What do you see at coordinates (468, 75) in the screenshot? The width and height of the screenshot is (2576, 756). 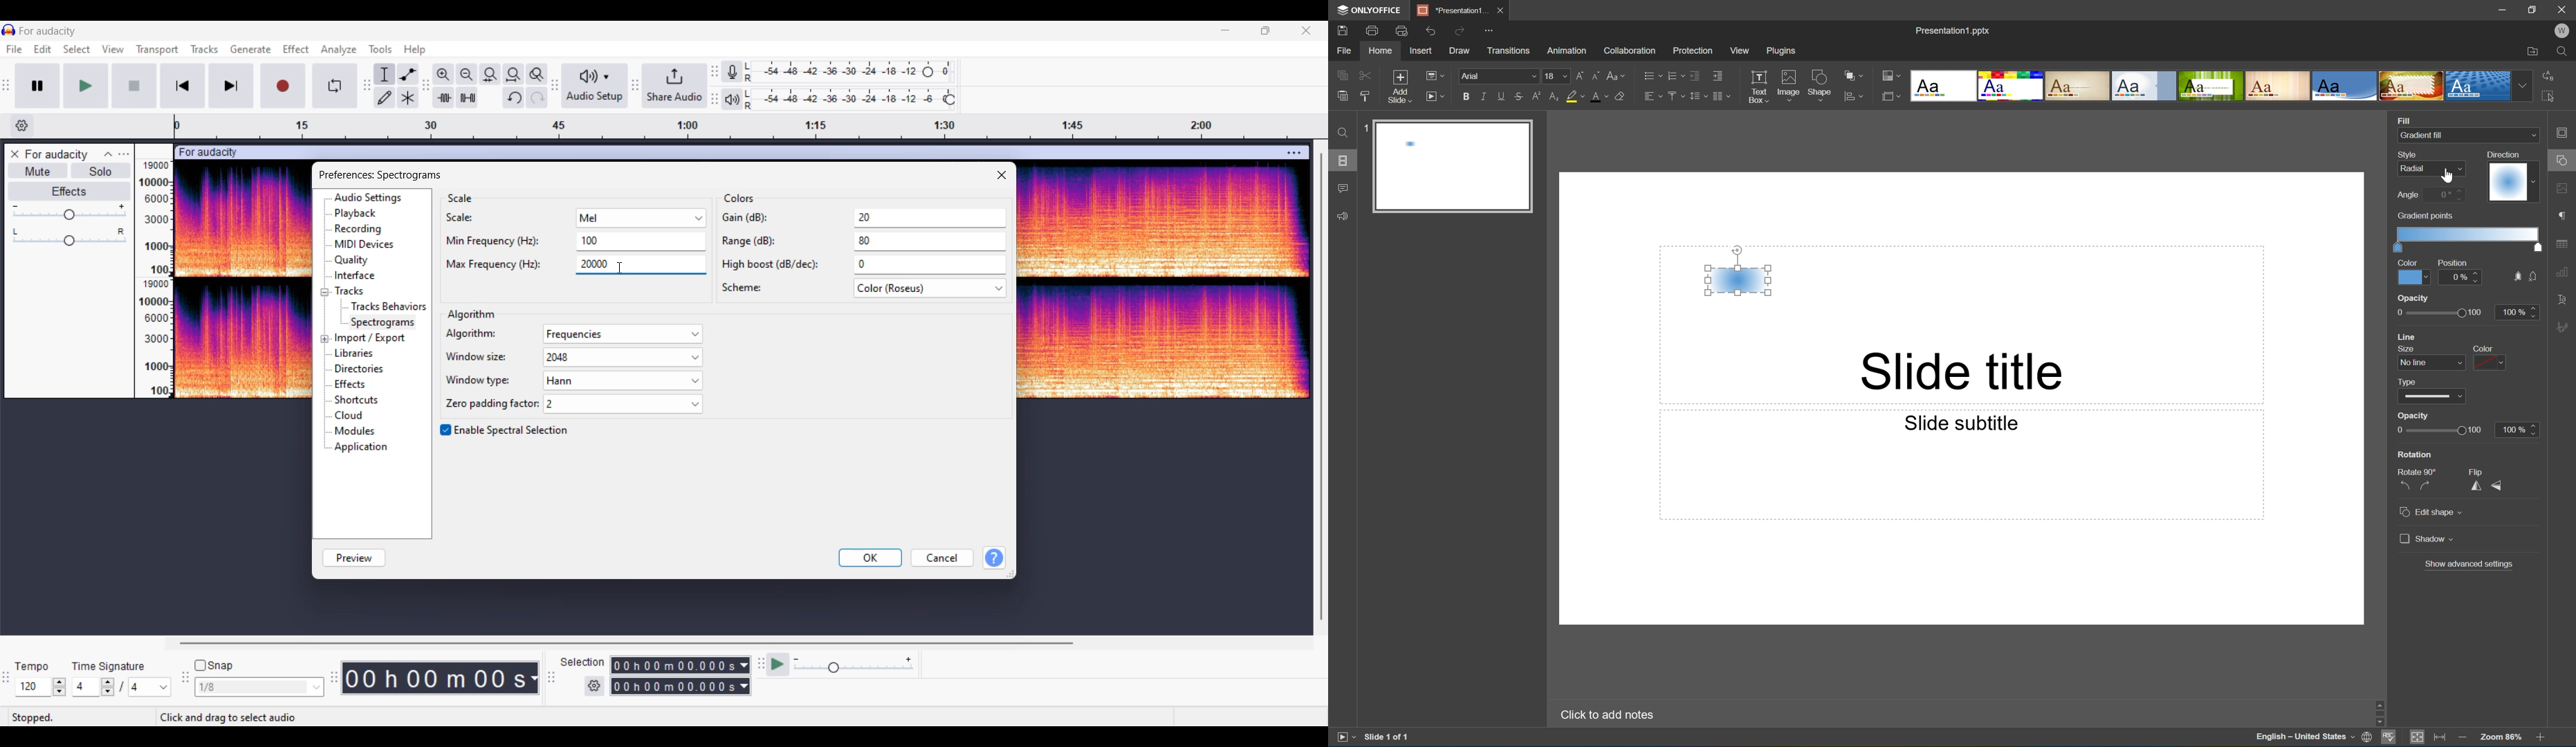 I see `Zoom out` at bounding box center [468, 75].